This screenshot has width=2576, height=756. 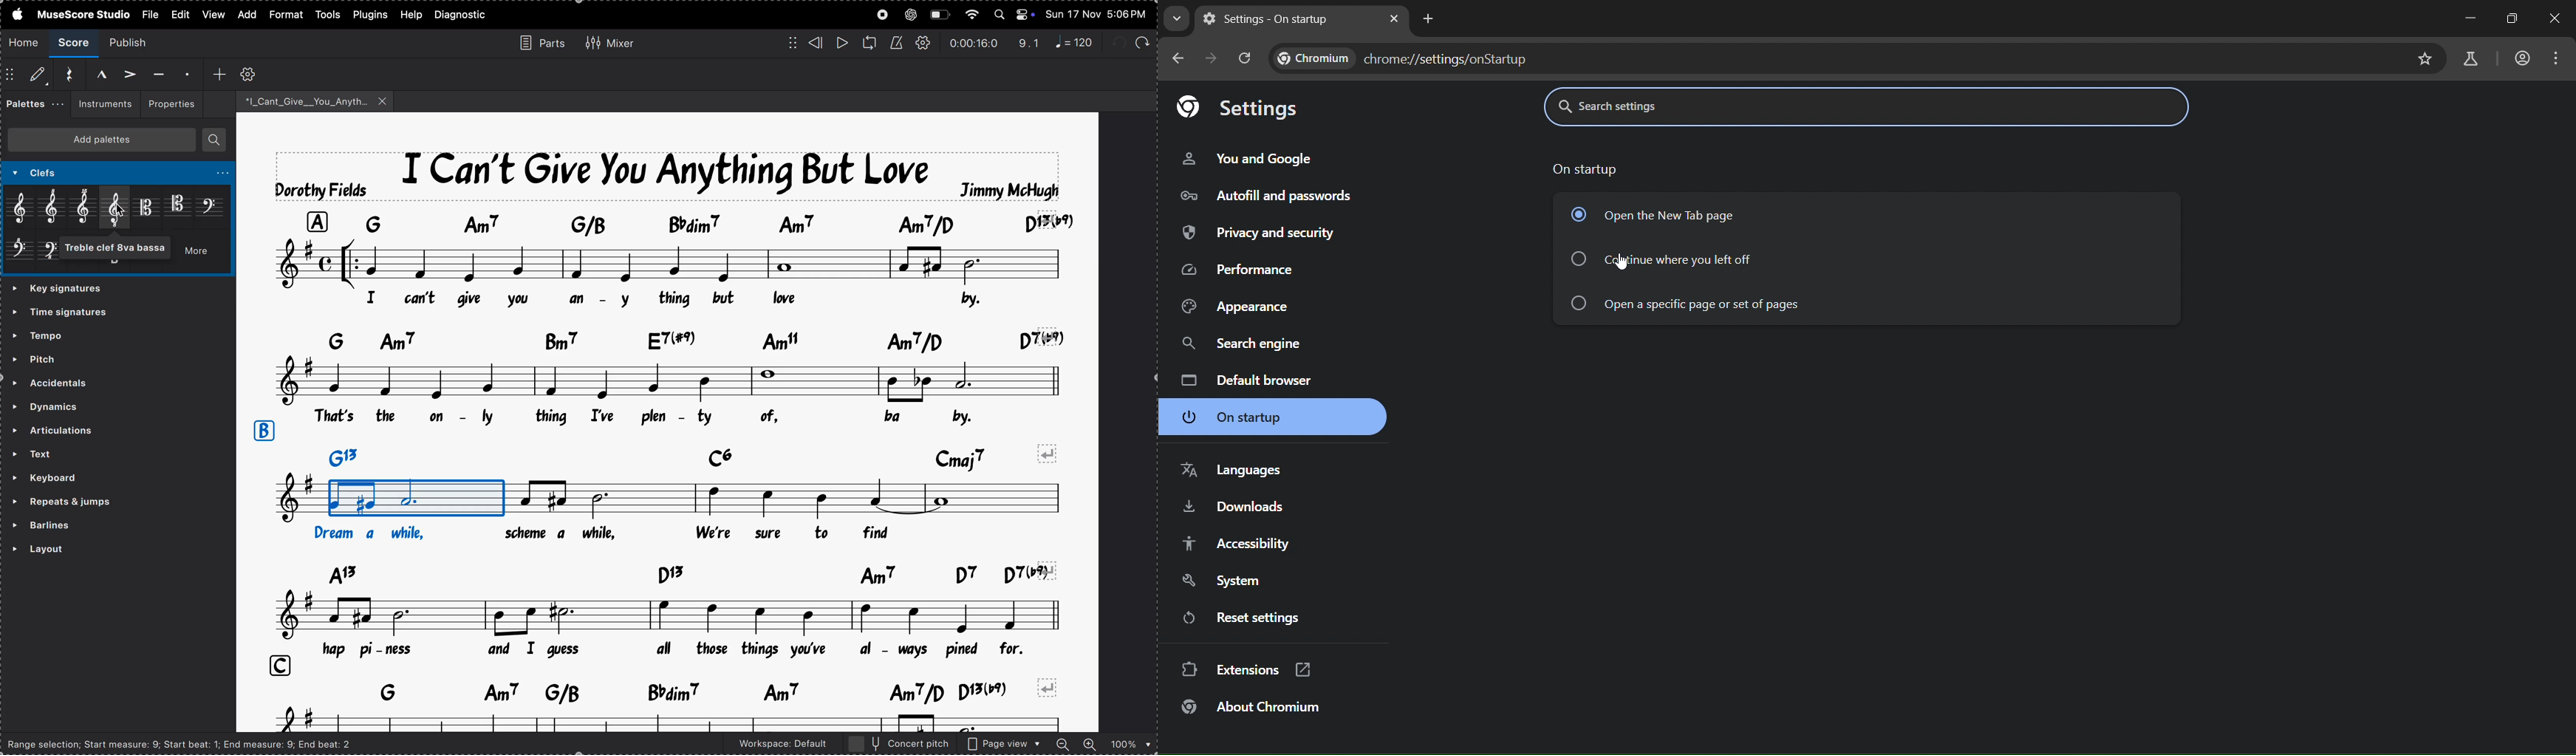 I want to click on pitch, so click(x=65, y=357).